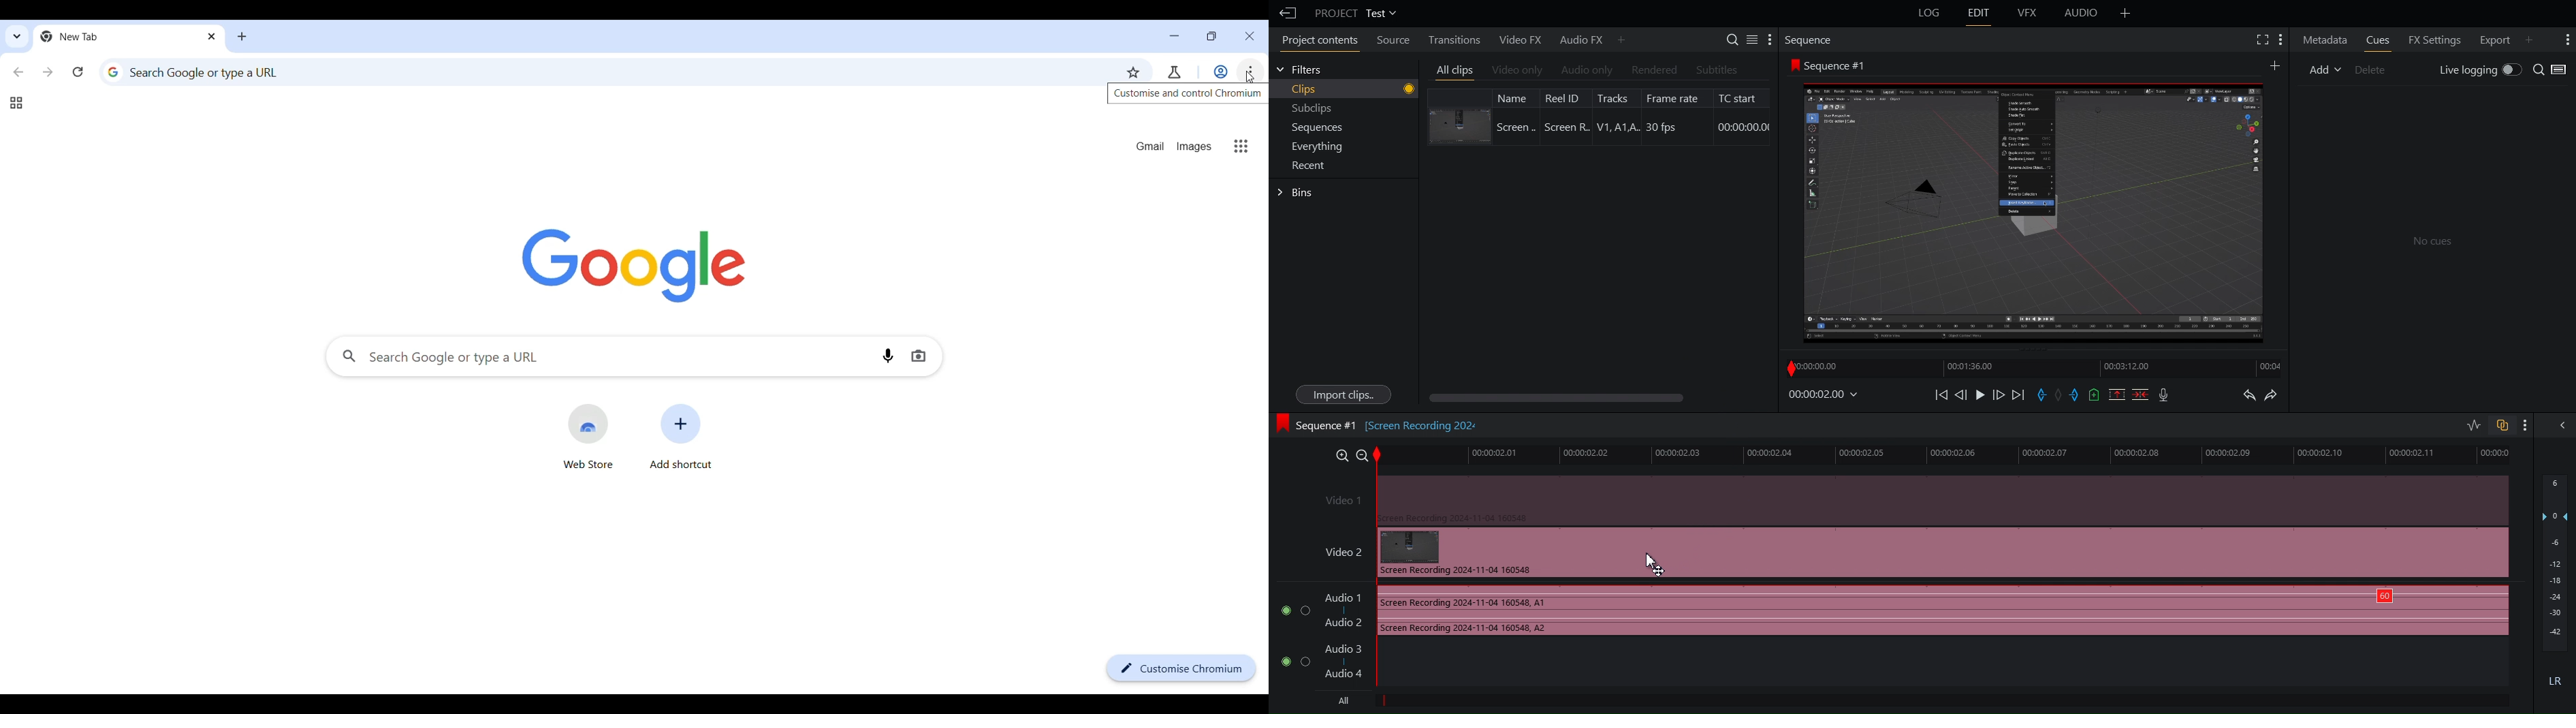 The image size is (2576, 728). What do you see at coordinates (1284, 13) in the screenshot?
I see `Back` at bounding box center [1284, 13].